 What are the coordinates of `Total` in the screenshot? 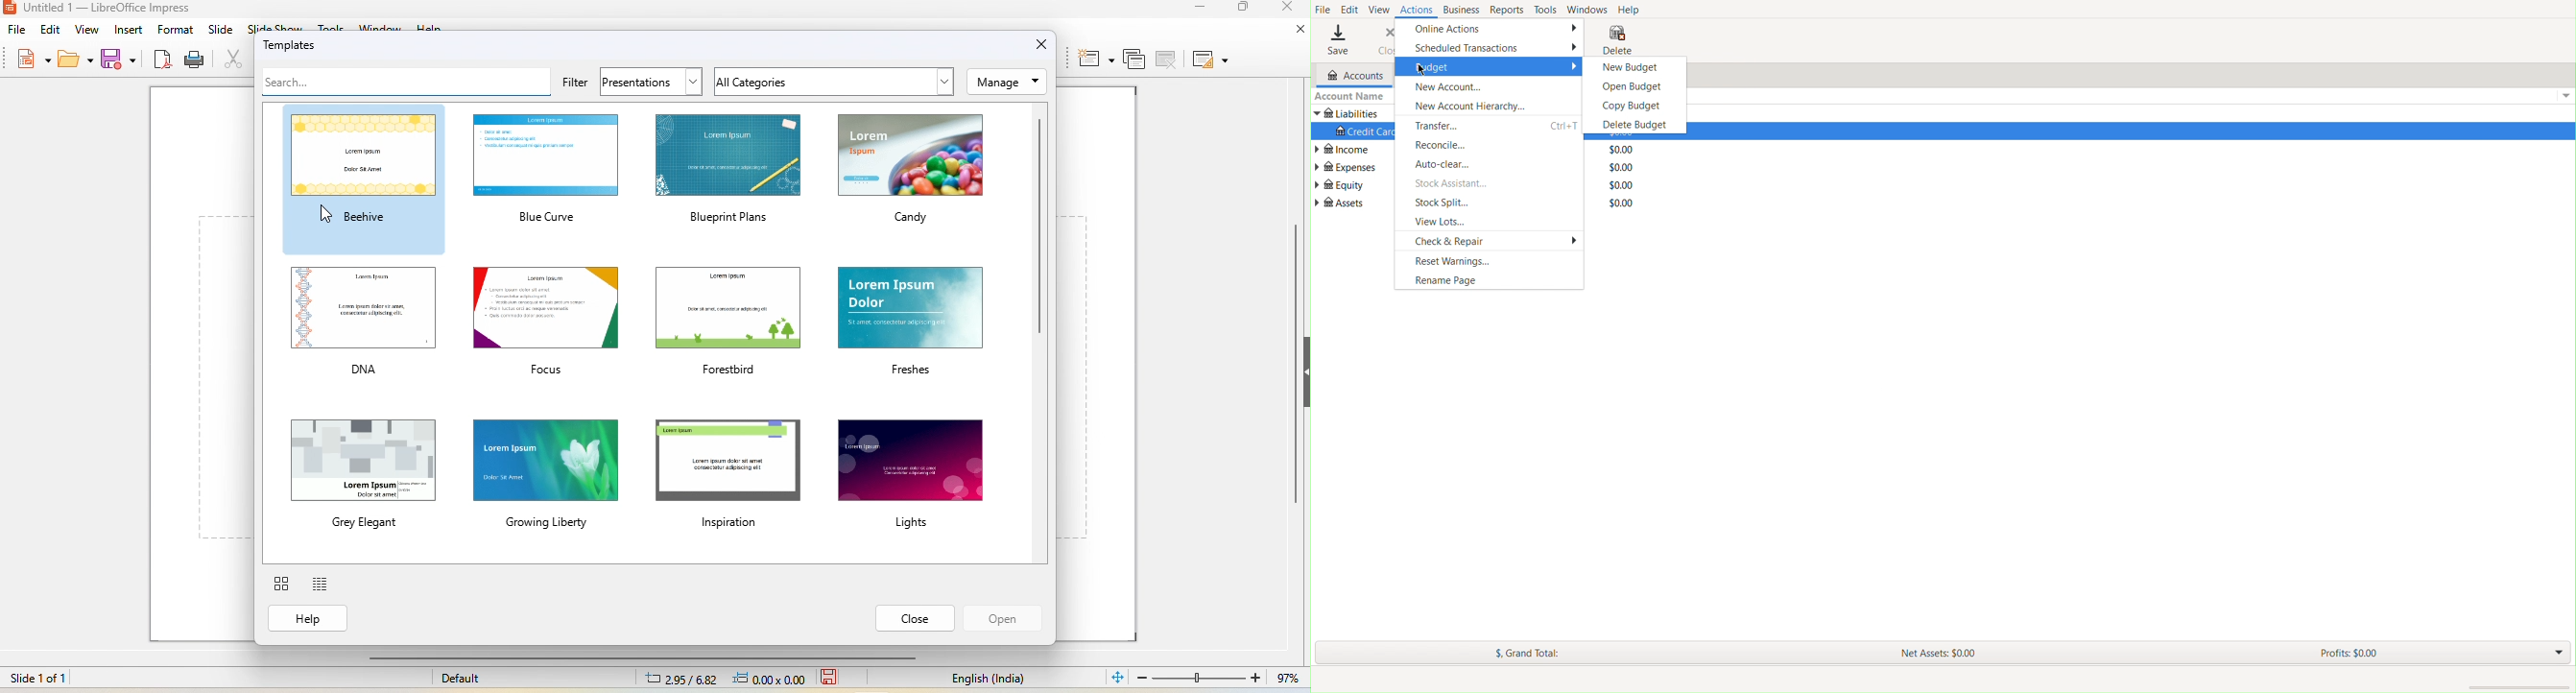 It's located at (1621, 184).